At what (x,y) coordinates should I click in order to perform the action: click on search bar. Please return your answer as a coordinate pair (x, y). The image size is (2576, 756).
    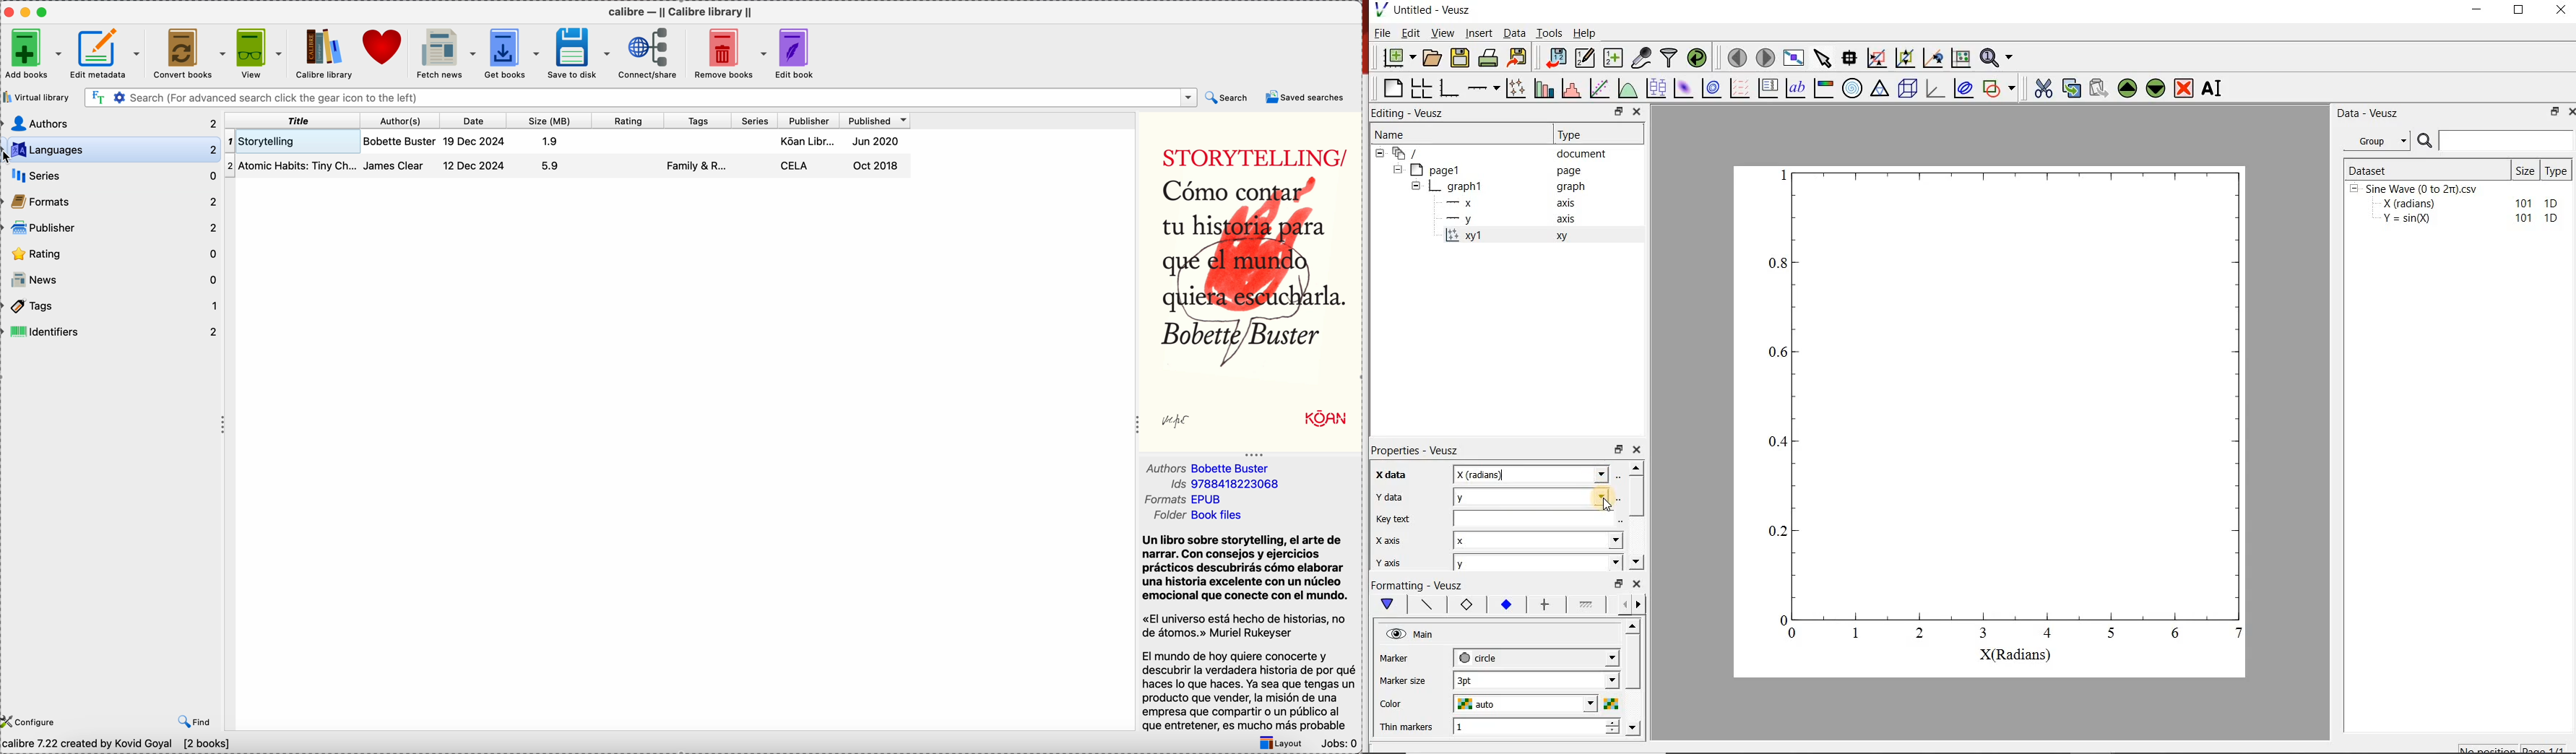
    Looking at the image, I should click on (640, 96).